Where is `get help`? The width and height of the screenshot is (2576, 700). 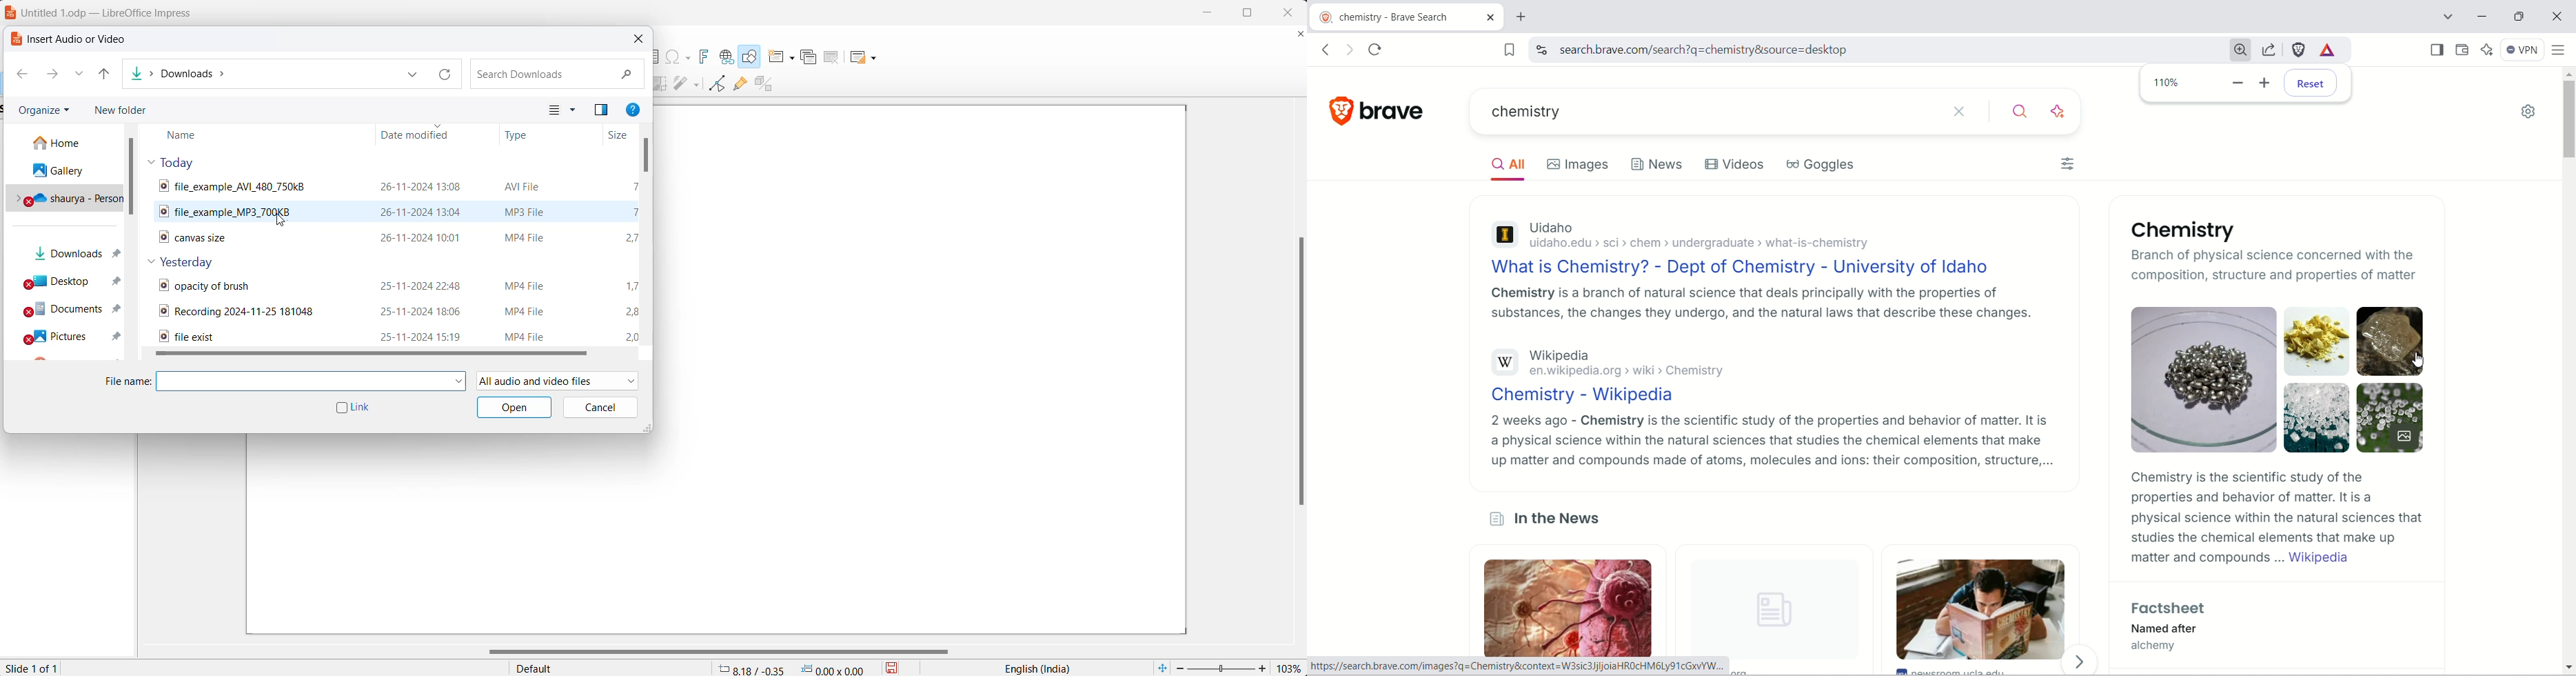 get help is located at coordinates (636, 111).